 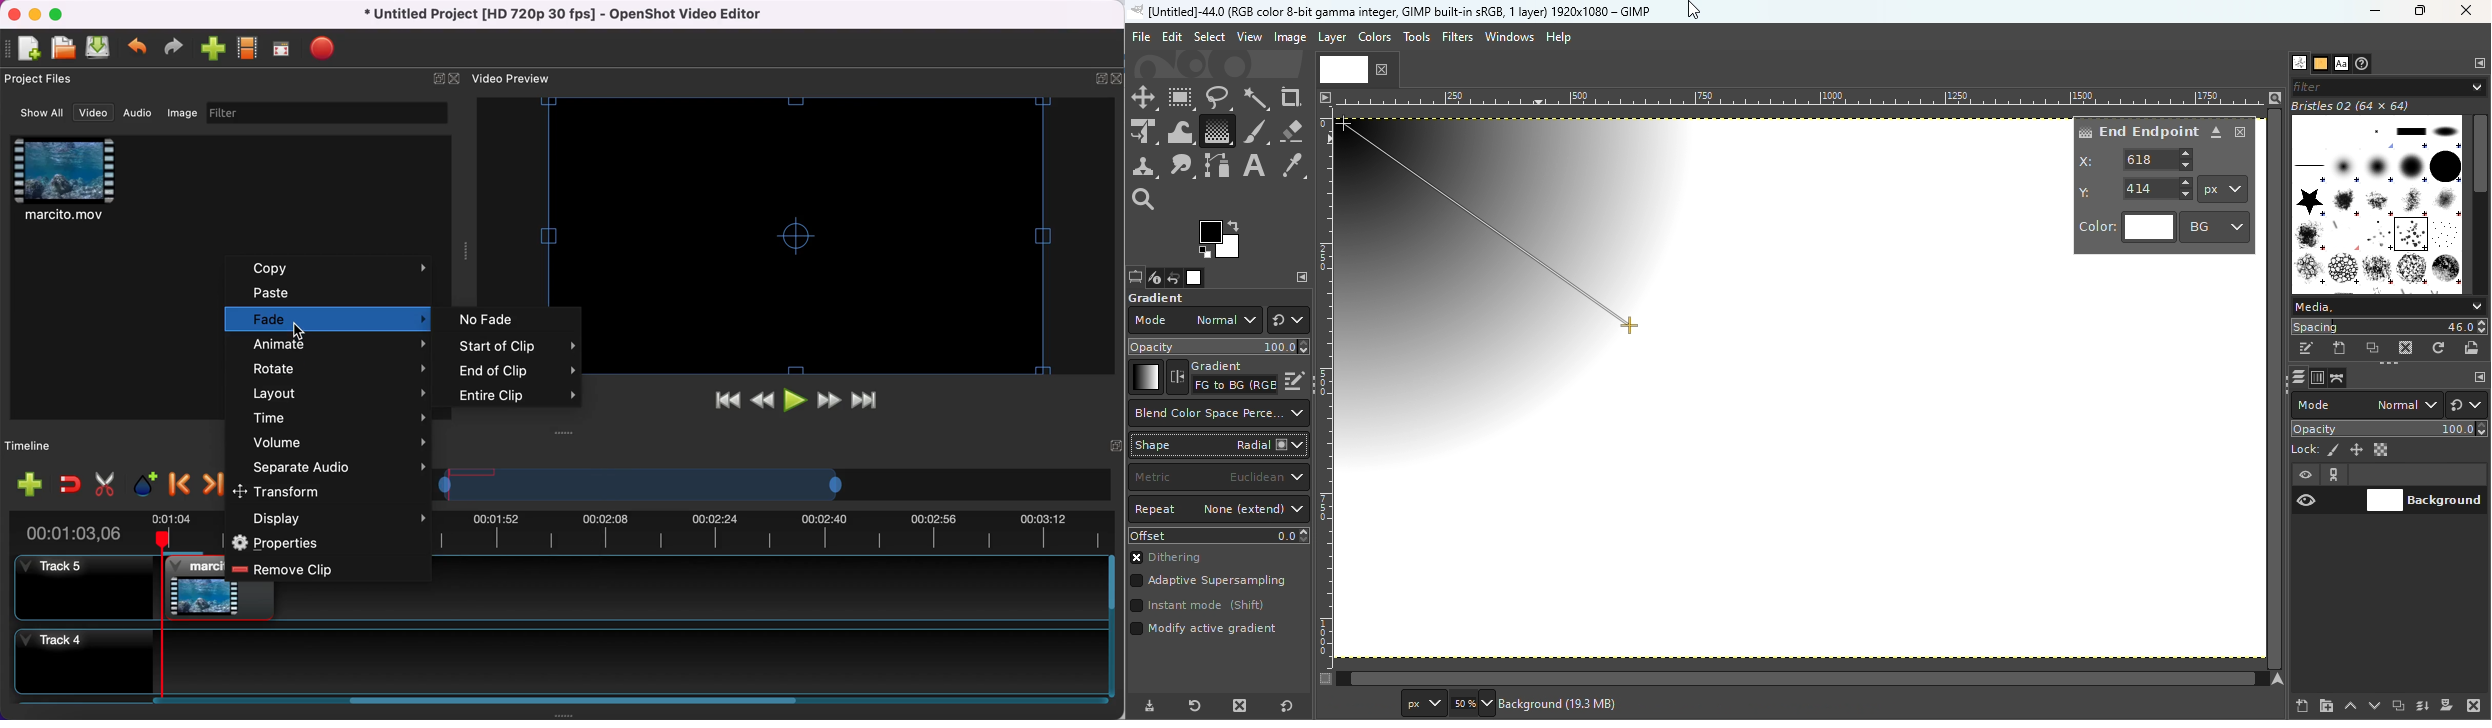 What do you see at coordinates (2397, 707) in the screenshot?
I see `Create a duplicate of the layer and add it to the image` at bounding box center [2397, 707].